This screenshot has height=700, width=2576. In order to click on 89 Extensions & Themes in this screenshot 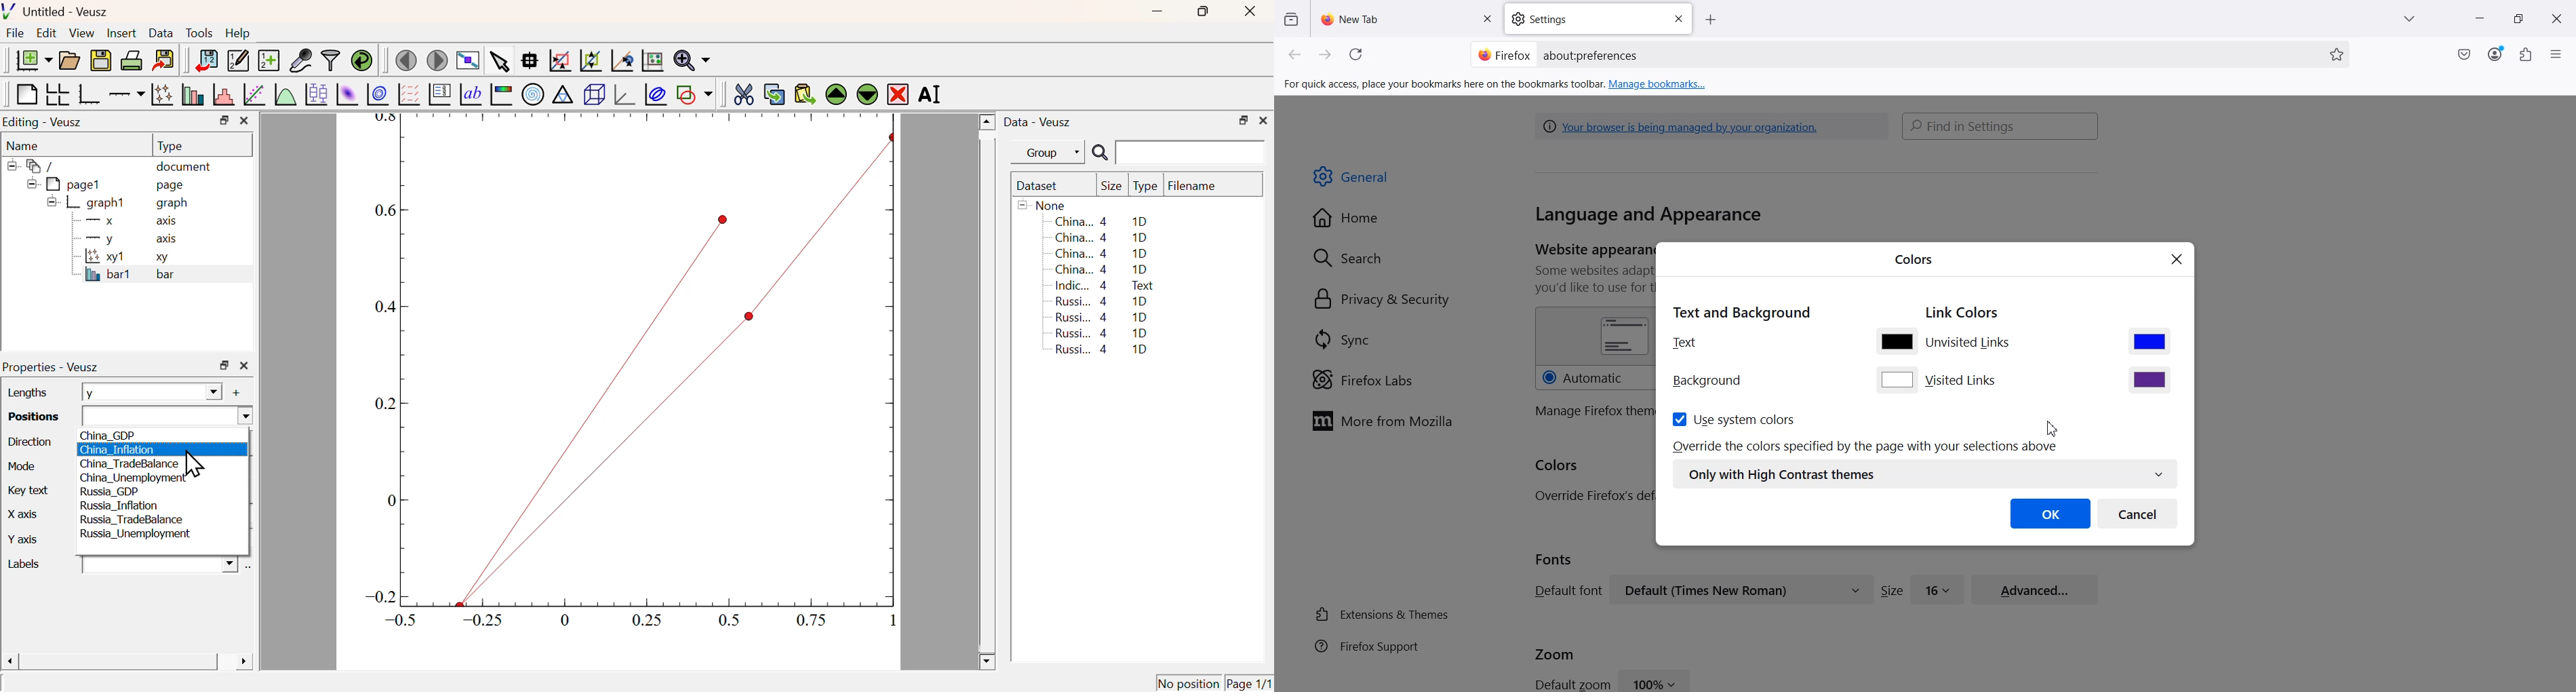, I will do `click(1381, 614)`.